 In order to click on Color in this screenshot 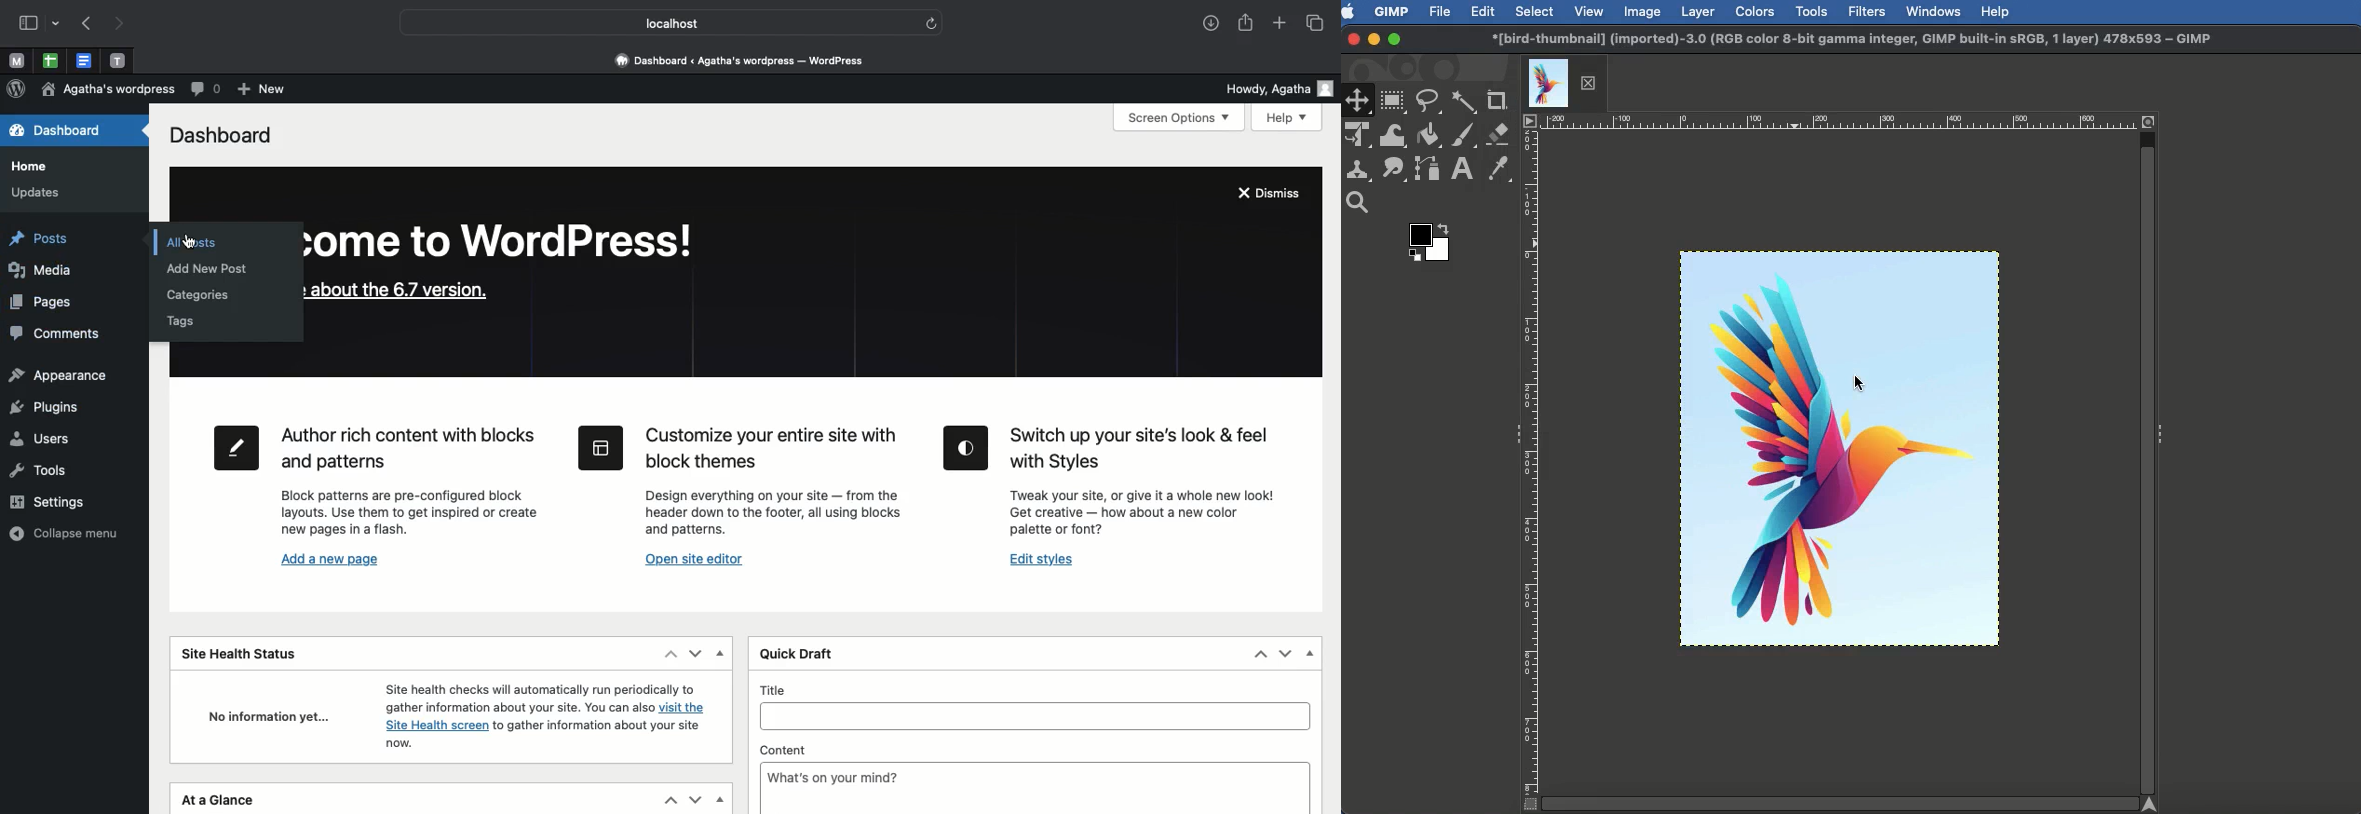, I will do `click(1425, 239)`.